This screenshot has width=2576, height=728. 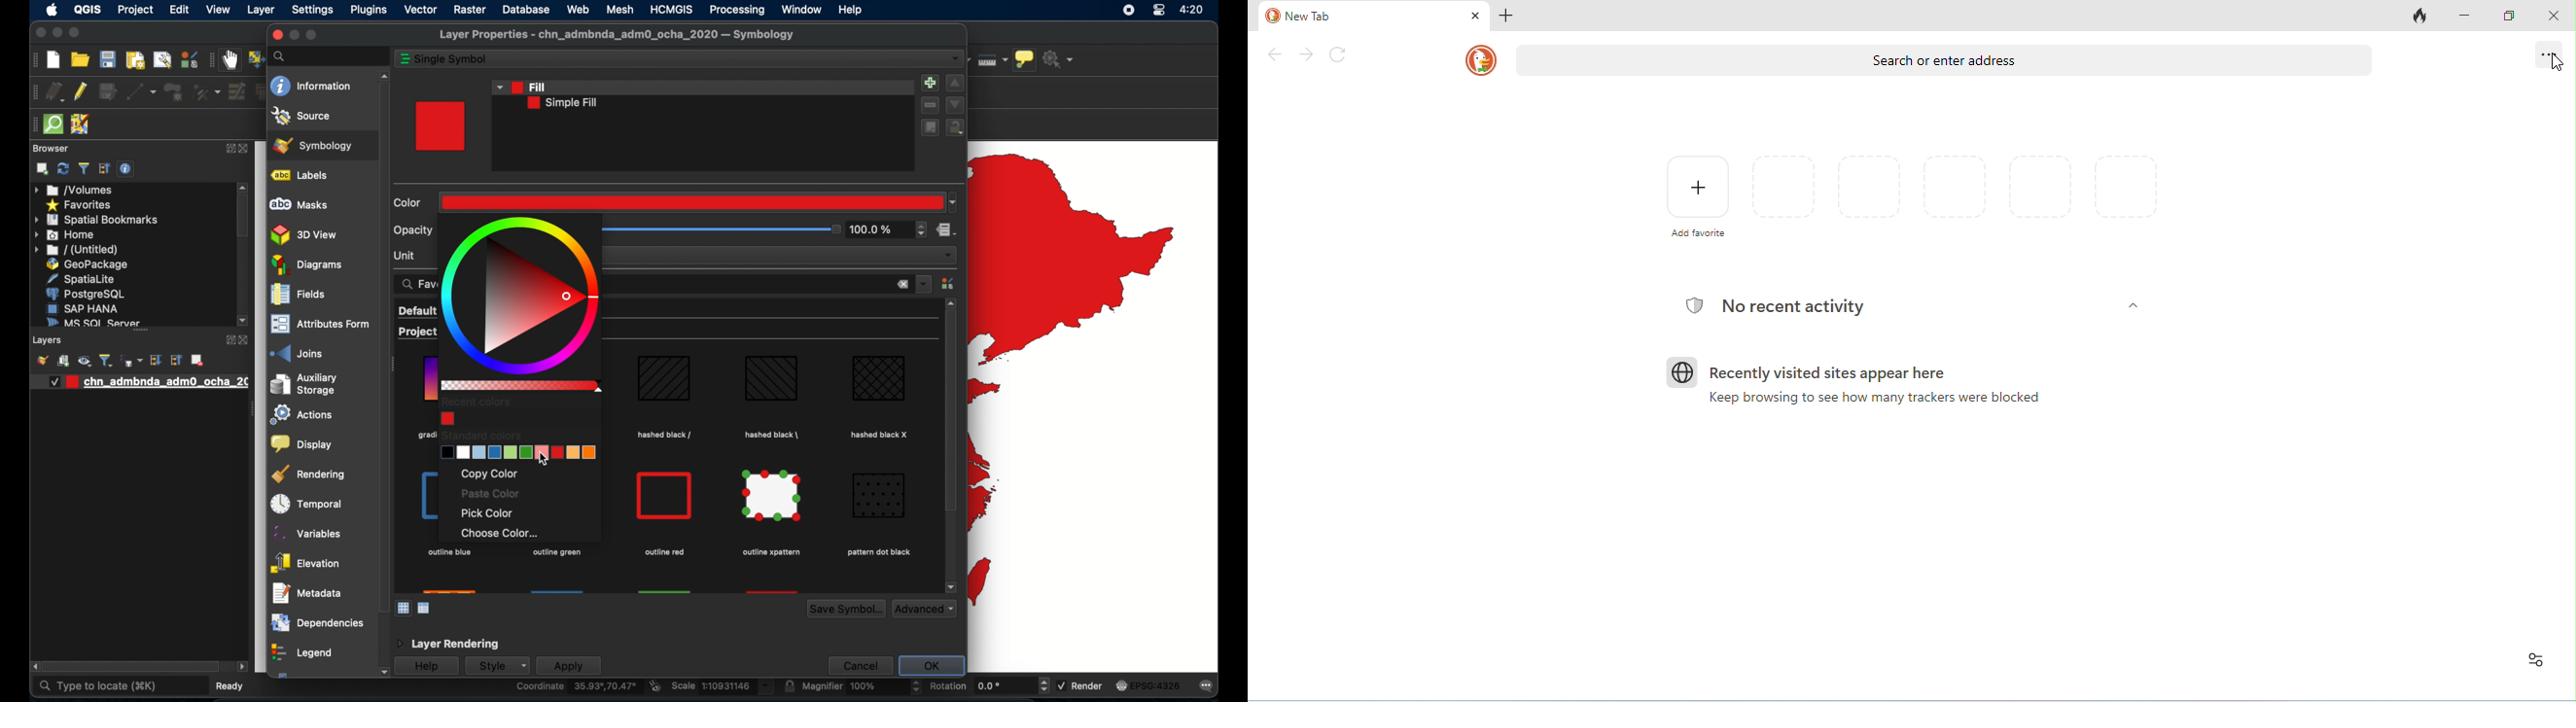 What do you see at coordinates (665, 435) in the screenshot?
I see `hashed black/` at bounding box center [665, 435].